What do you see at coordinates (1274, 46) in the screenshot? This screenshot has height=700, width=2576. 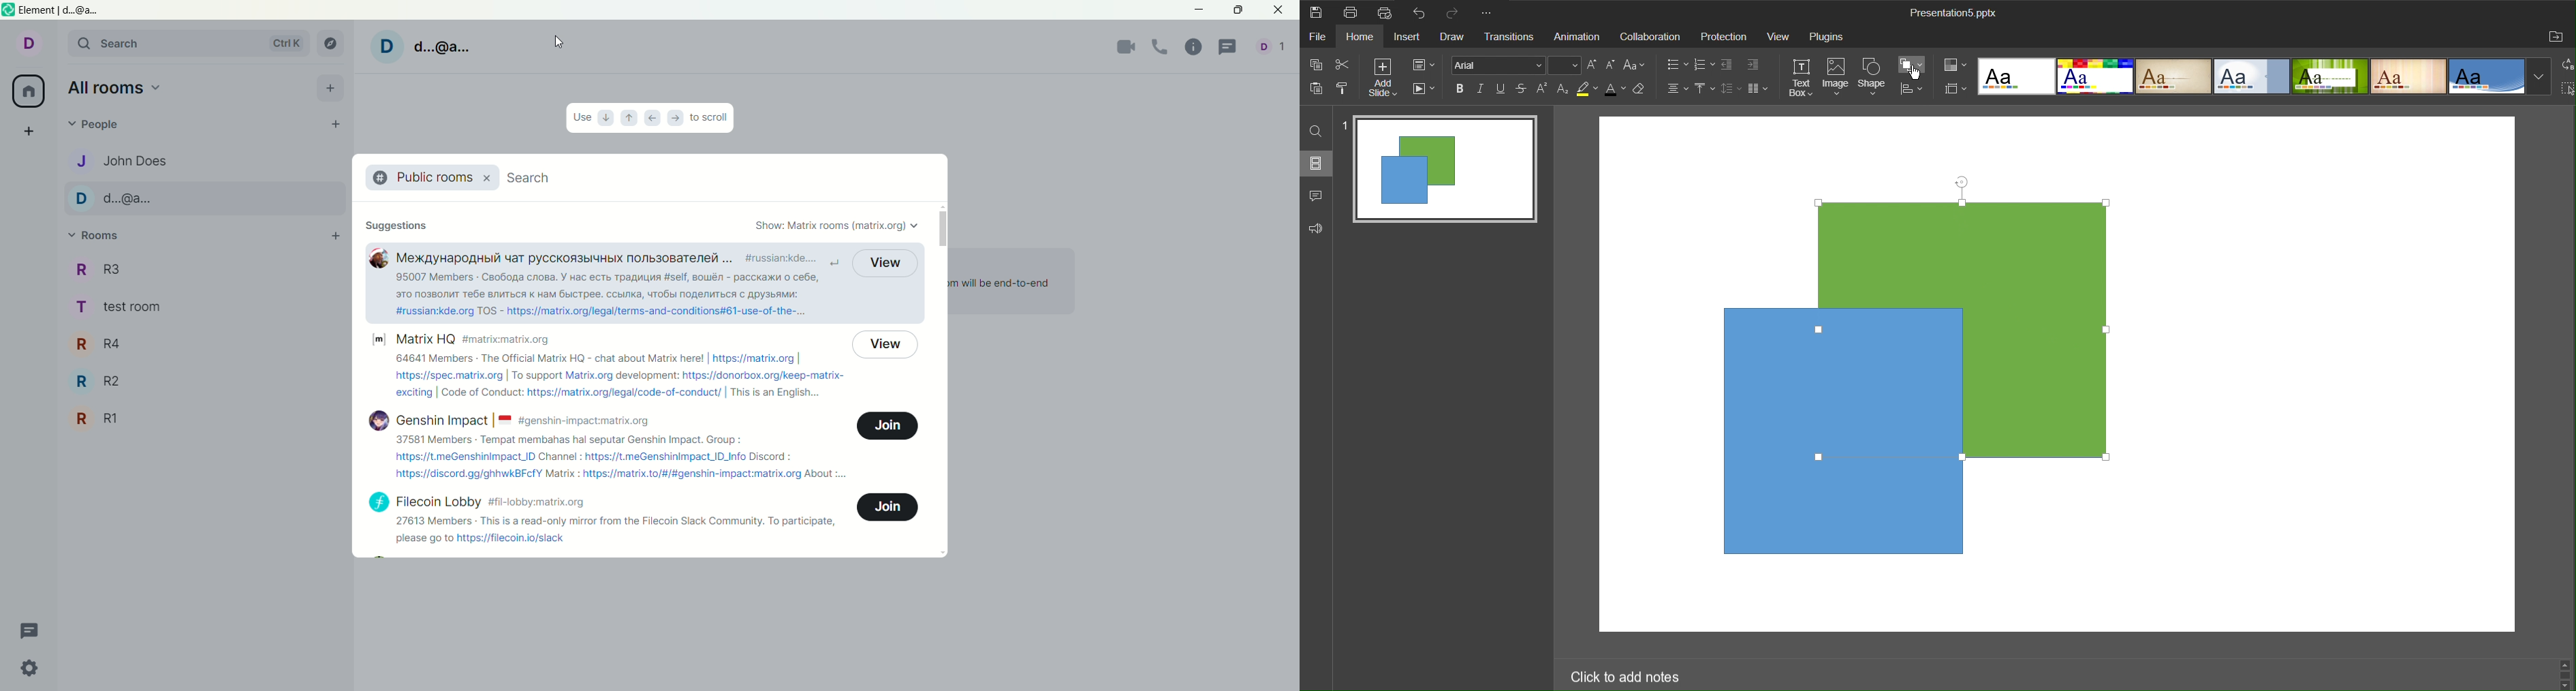 I see `Current account/s and number of people` at bounding box center [1274, 46].